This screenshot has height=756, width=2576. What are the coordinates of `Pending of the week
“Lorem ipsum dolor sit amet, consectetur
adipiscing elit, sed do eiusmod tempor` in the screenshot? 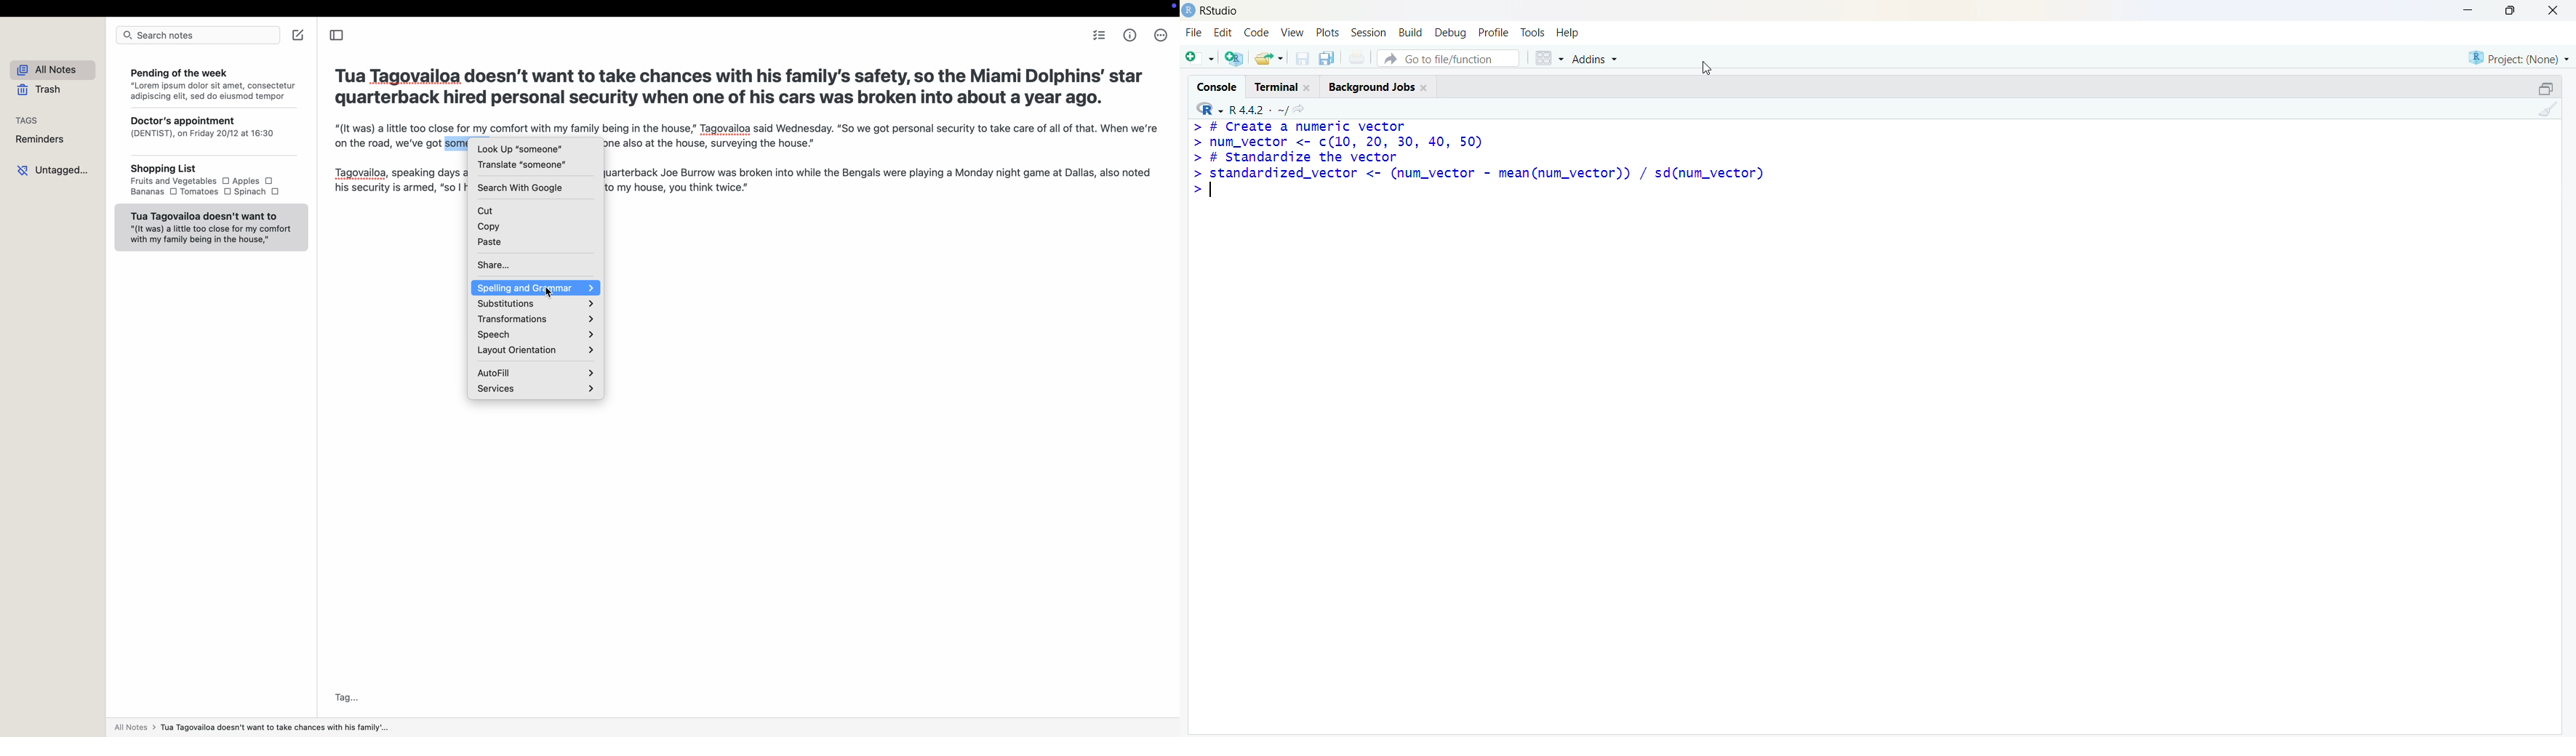 It's located at (211, 82).